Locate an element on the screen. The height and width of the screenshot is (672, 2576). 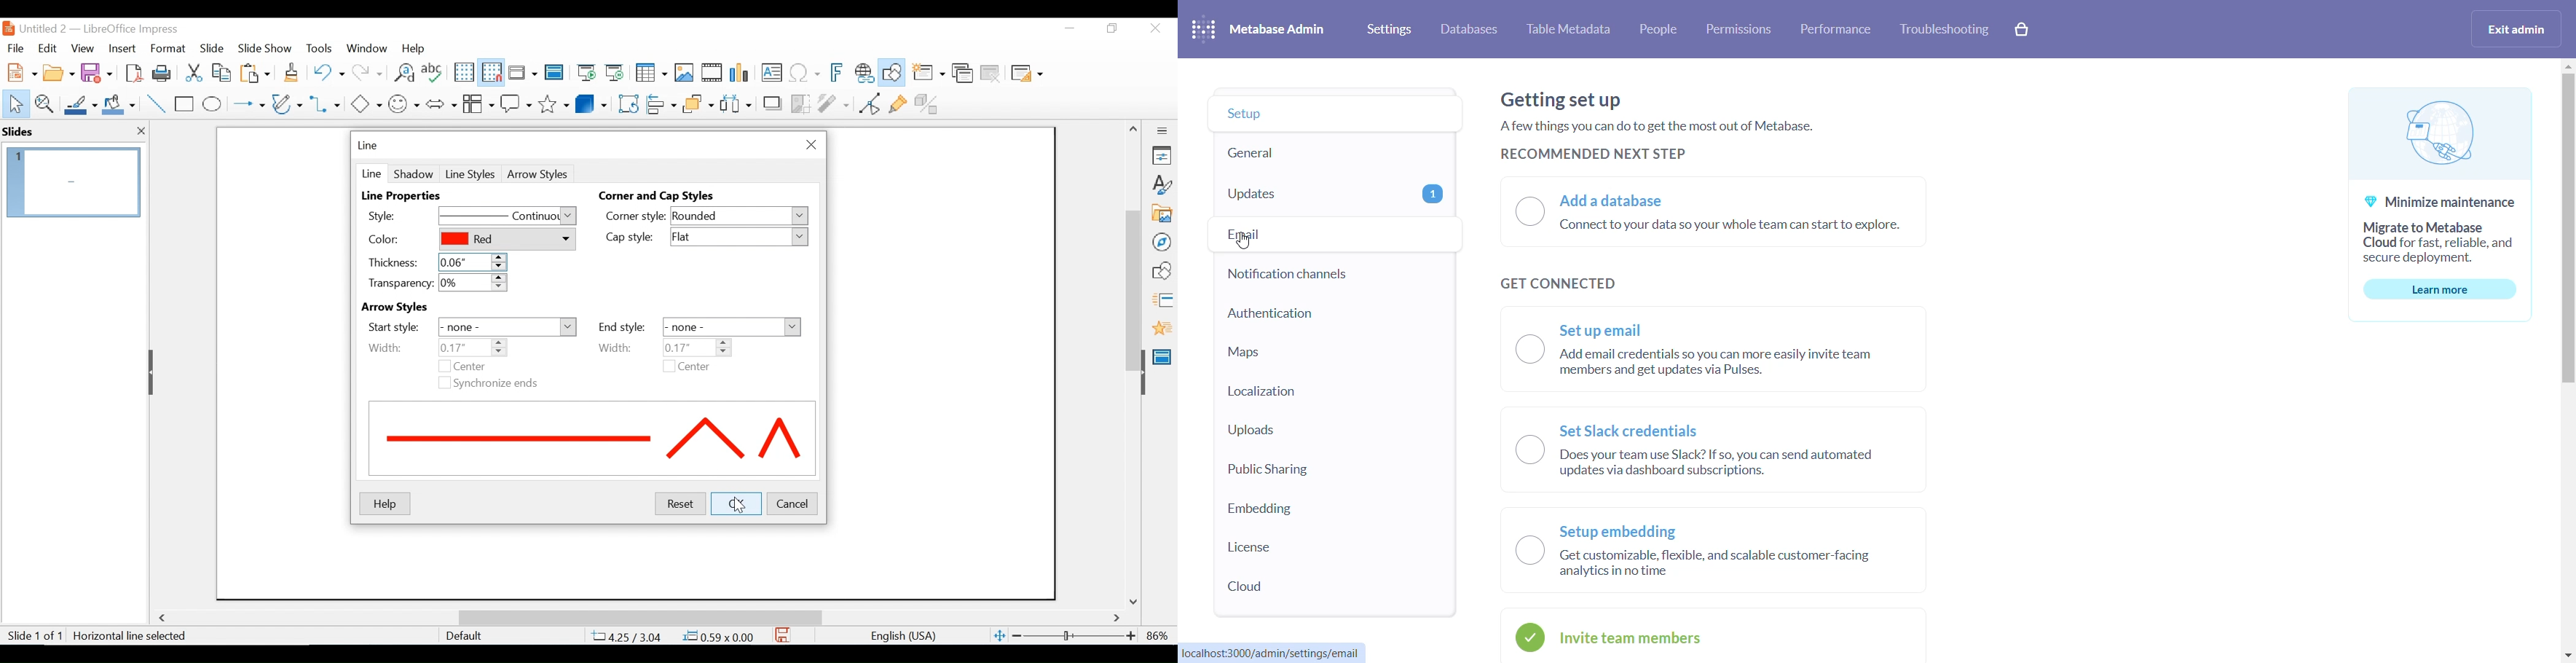
Hide is located at coordinates (1143, 370).